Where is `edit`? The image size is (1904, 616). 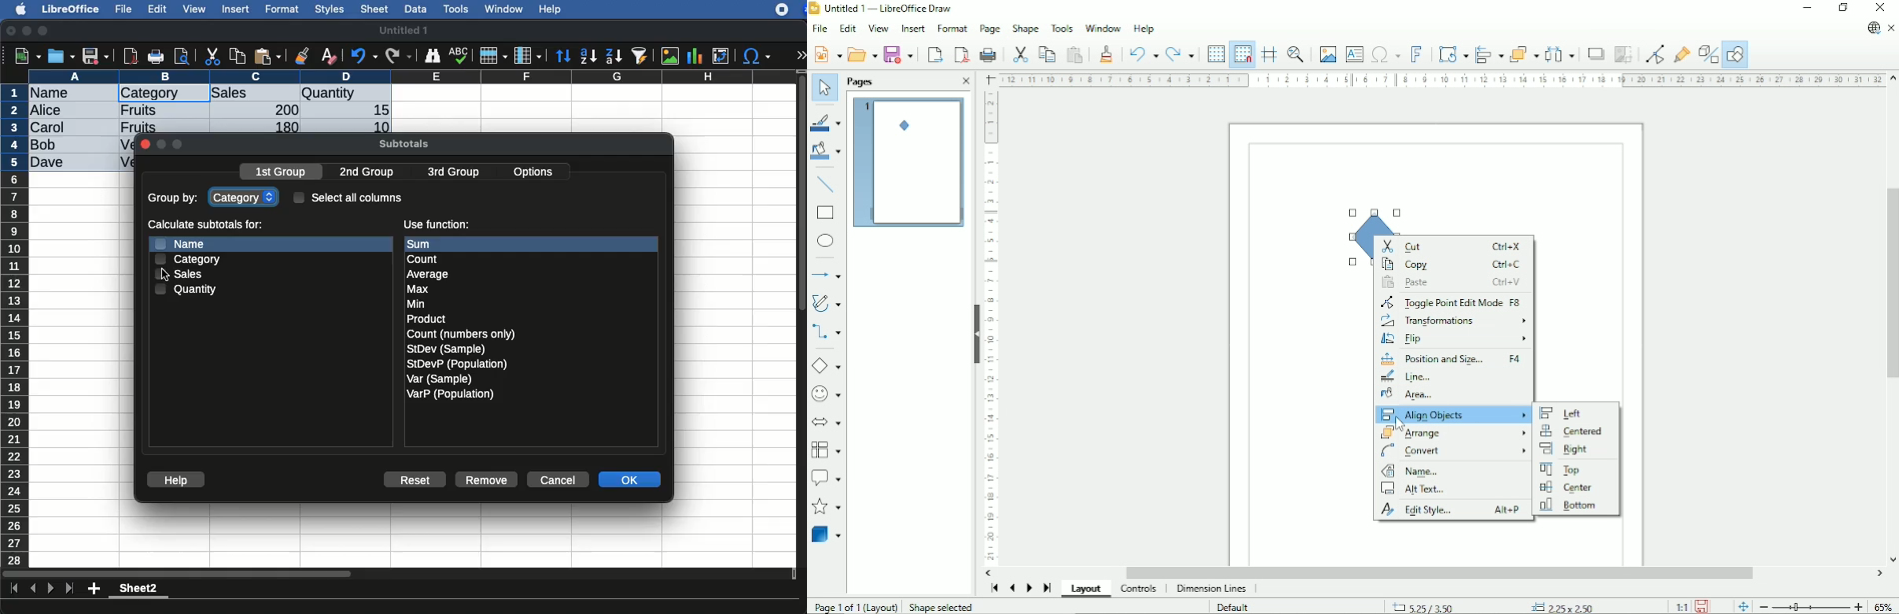 edit is located at coordinates (157, 9).